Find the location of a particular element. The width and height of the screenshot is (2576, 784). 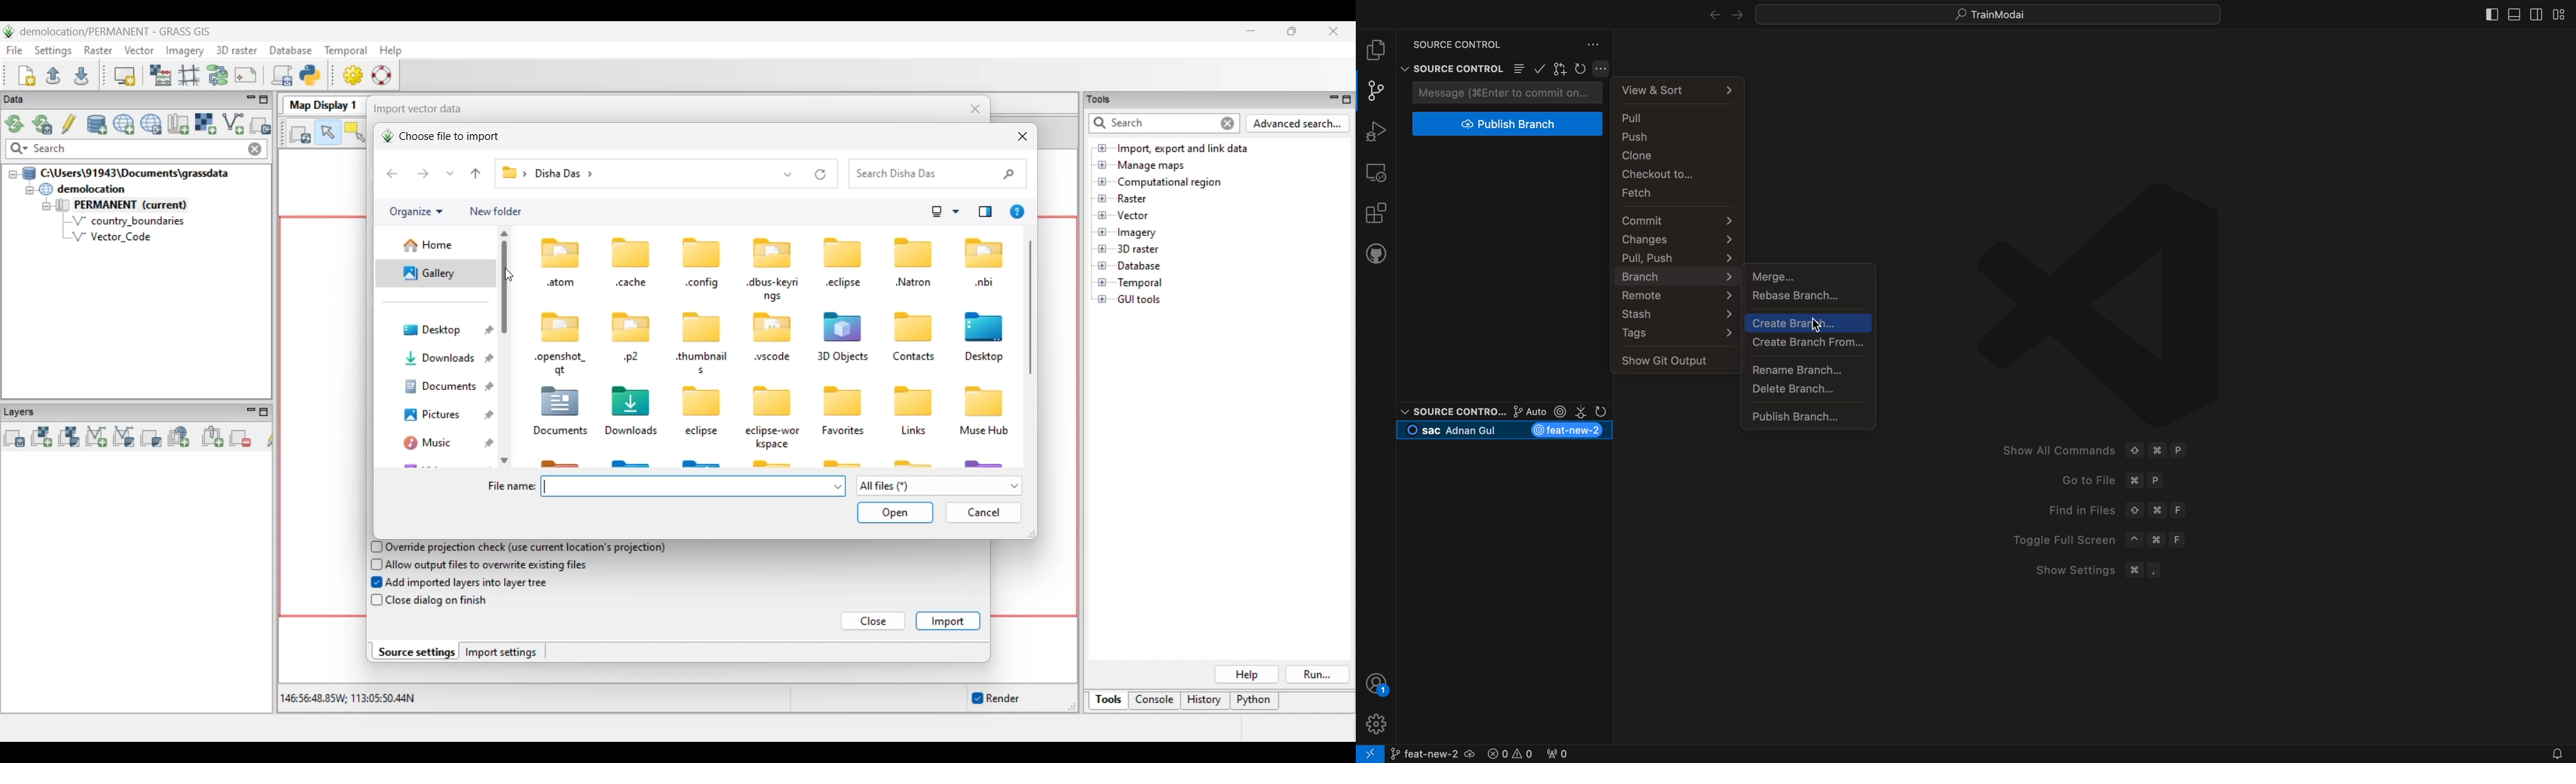

Toggle Full Screen is located at coordinates (2057, 540).